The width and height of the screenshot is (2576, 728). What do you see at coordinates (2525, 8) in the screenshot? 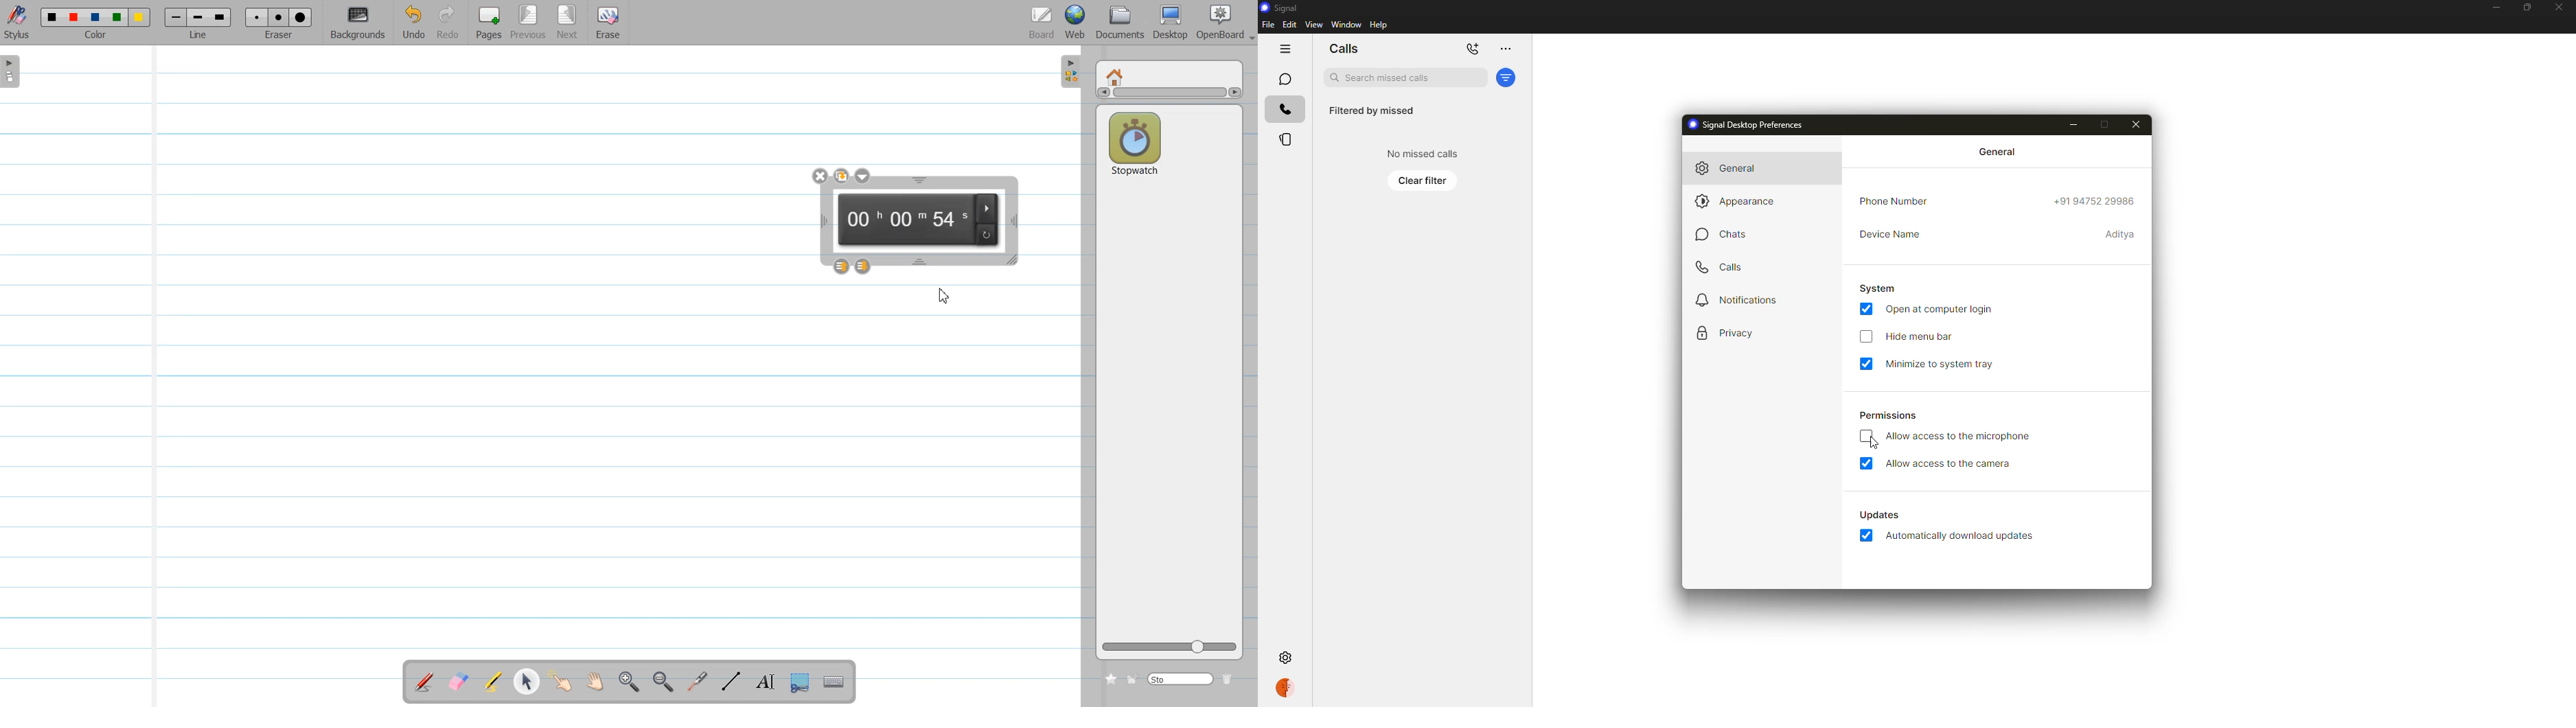
I see `maximize` at bounding box center [2525, 8].